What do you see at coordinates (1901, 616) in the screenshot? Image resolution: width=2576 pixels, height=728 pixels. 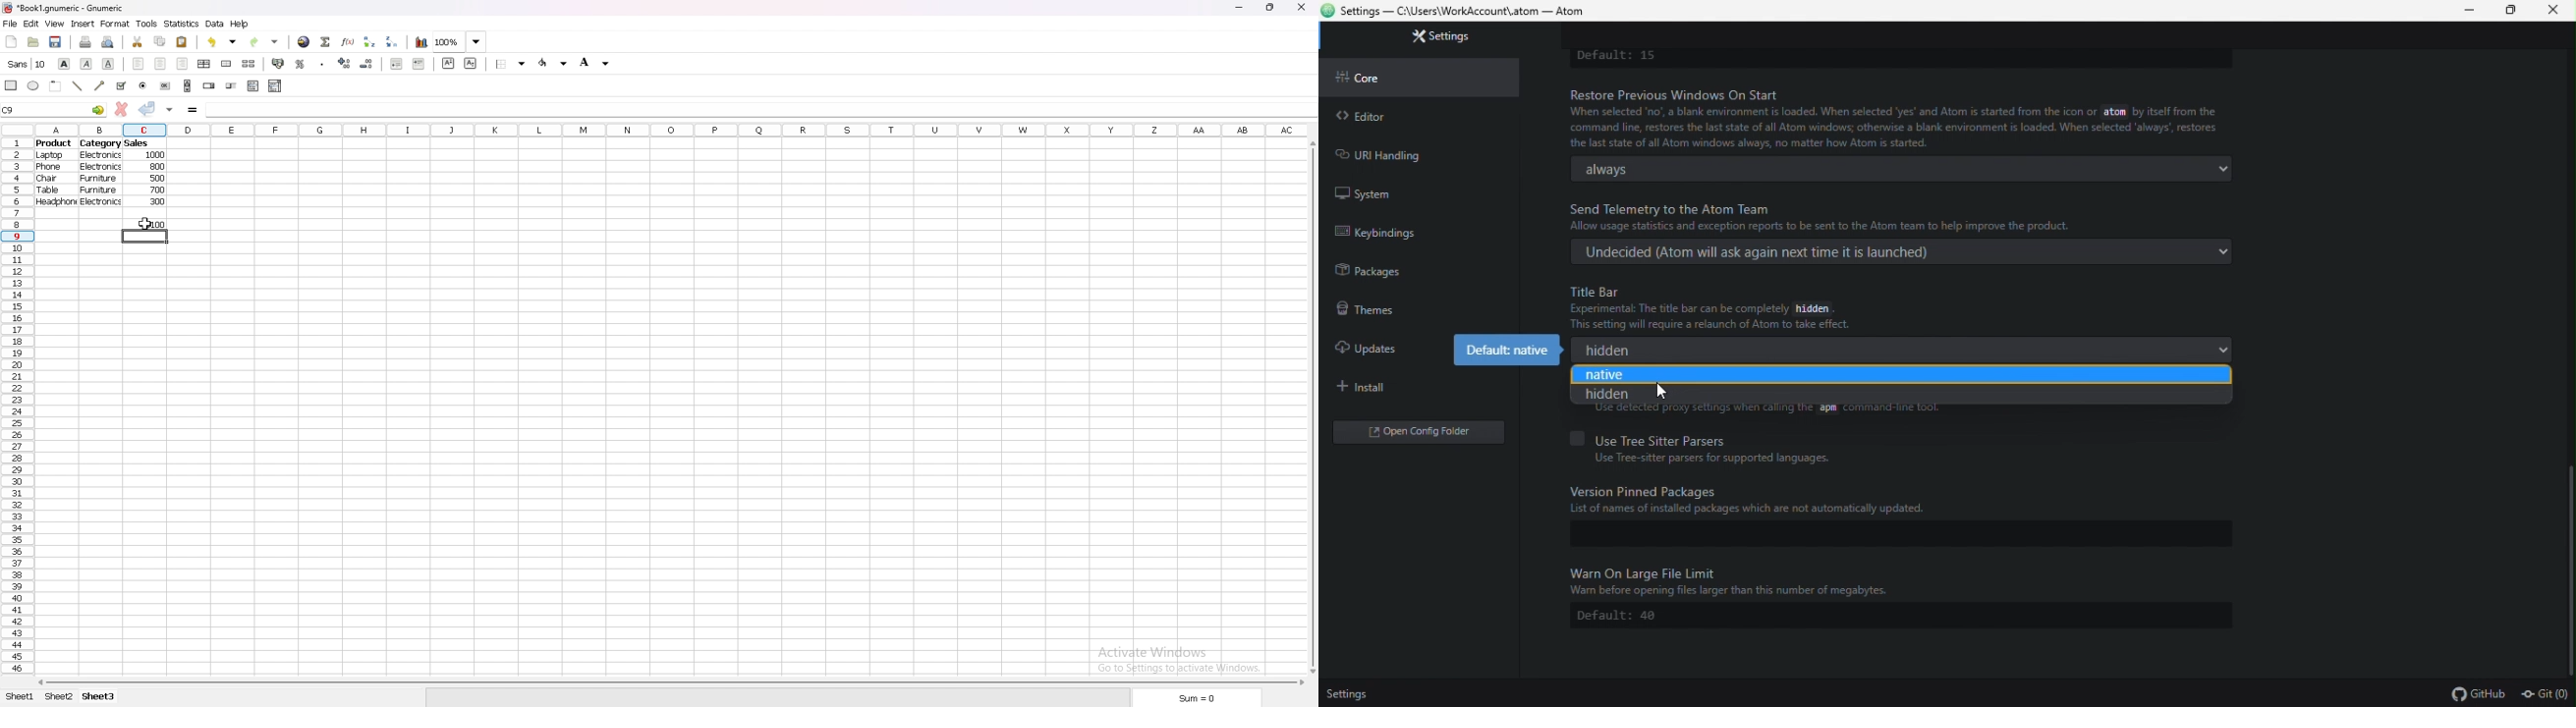 I see `Default: 40` at bounding box center [1901, 616].